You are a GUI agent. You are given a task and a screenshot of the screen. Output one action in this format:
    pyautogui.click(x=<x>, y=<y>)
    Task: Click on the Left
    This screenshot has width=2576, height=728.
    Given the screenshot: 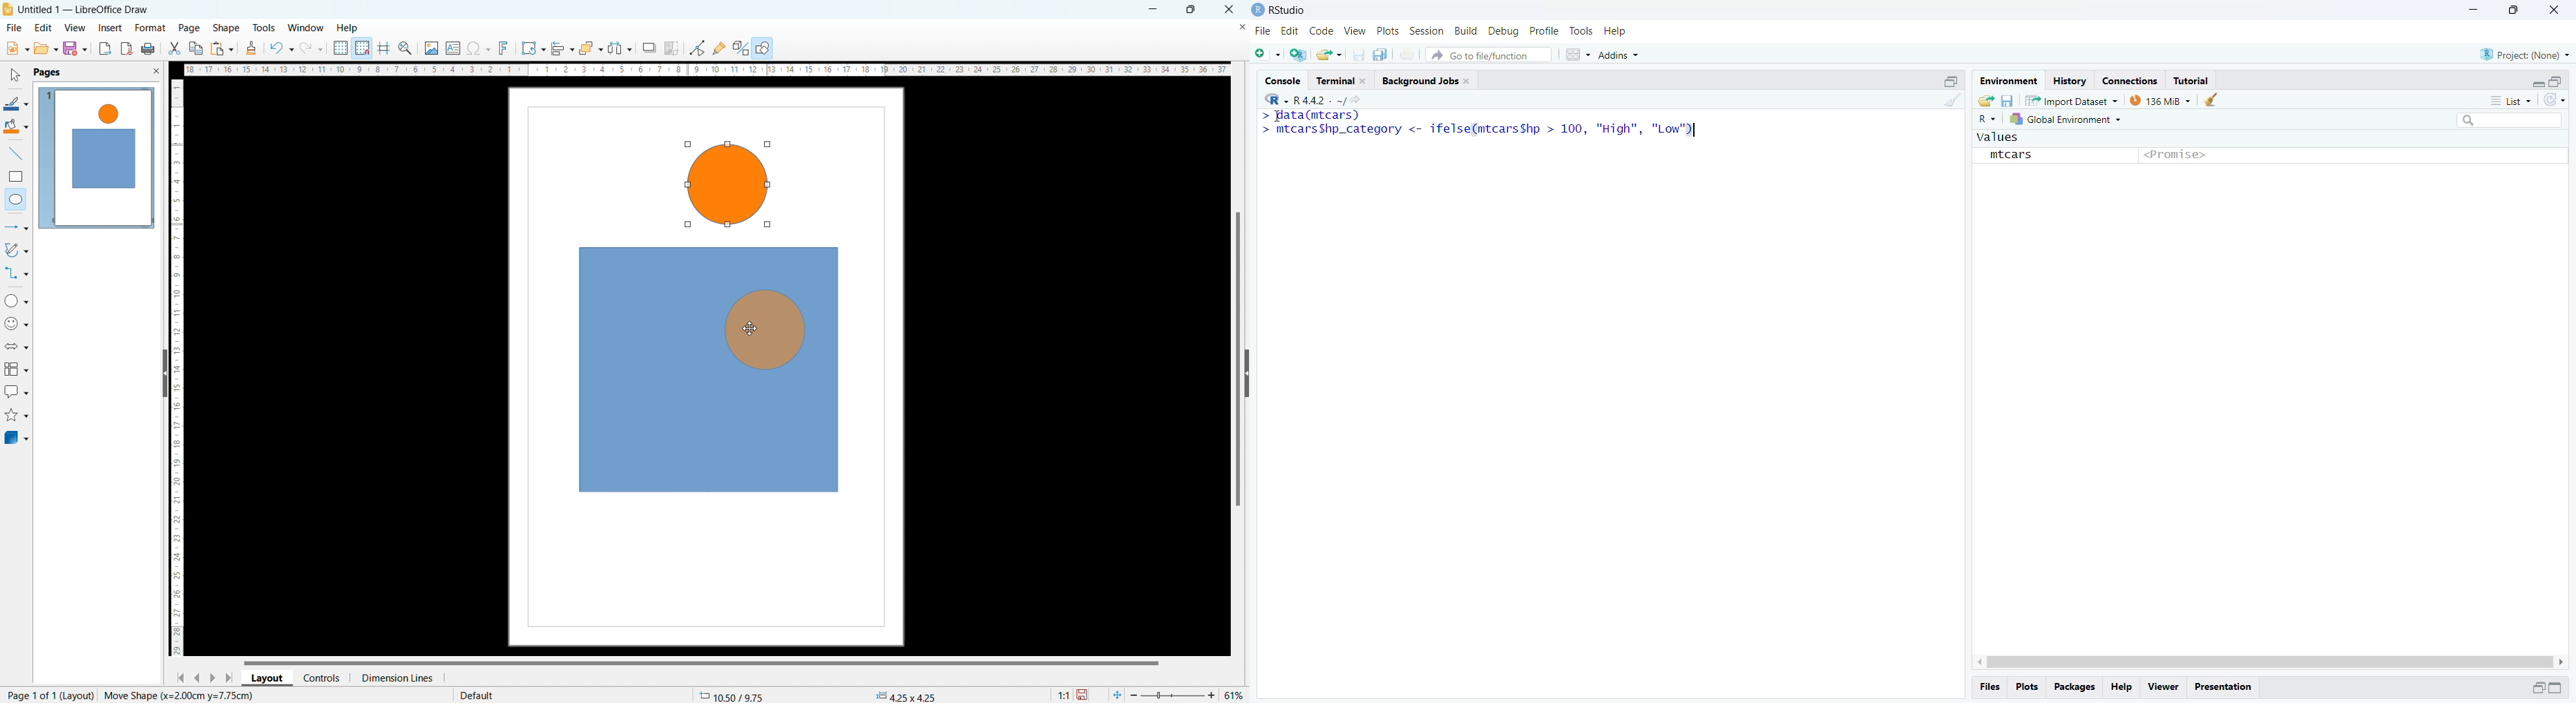 What is the action you would take?
    pyautogui.click(x=1974, y=659)
    